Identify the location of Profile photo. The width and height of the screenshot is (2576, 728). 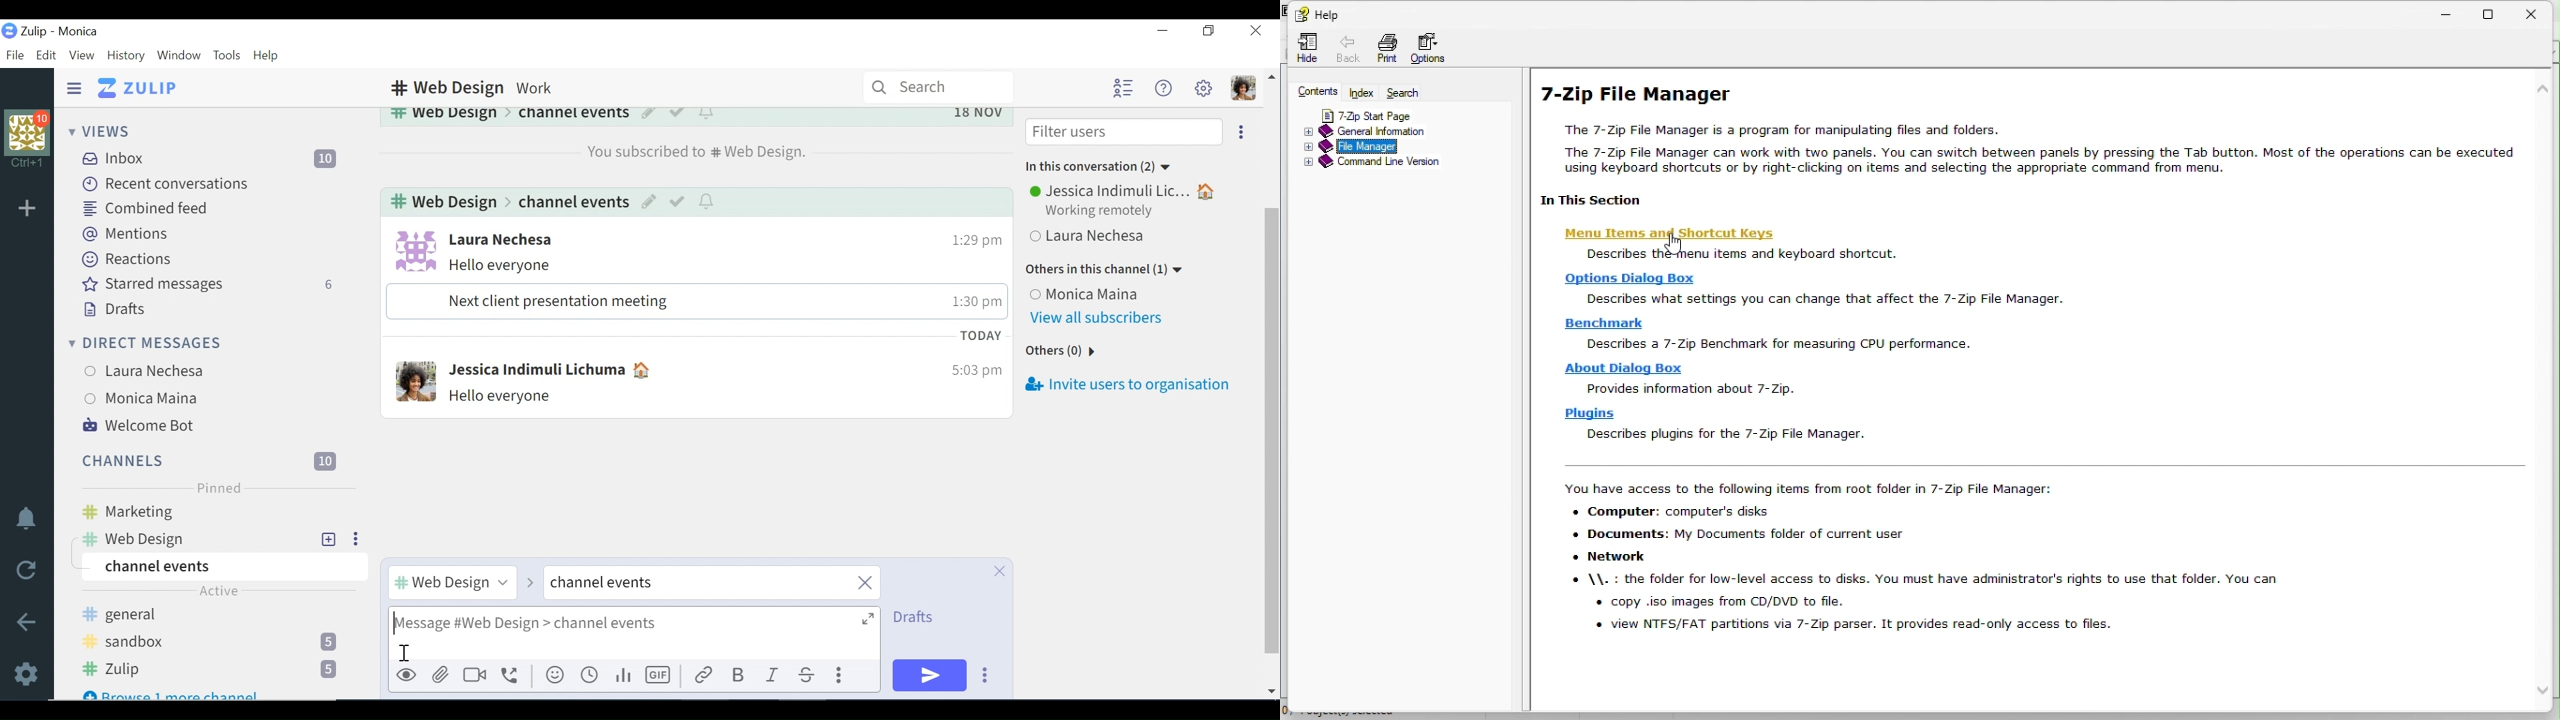
(414, 381).